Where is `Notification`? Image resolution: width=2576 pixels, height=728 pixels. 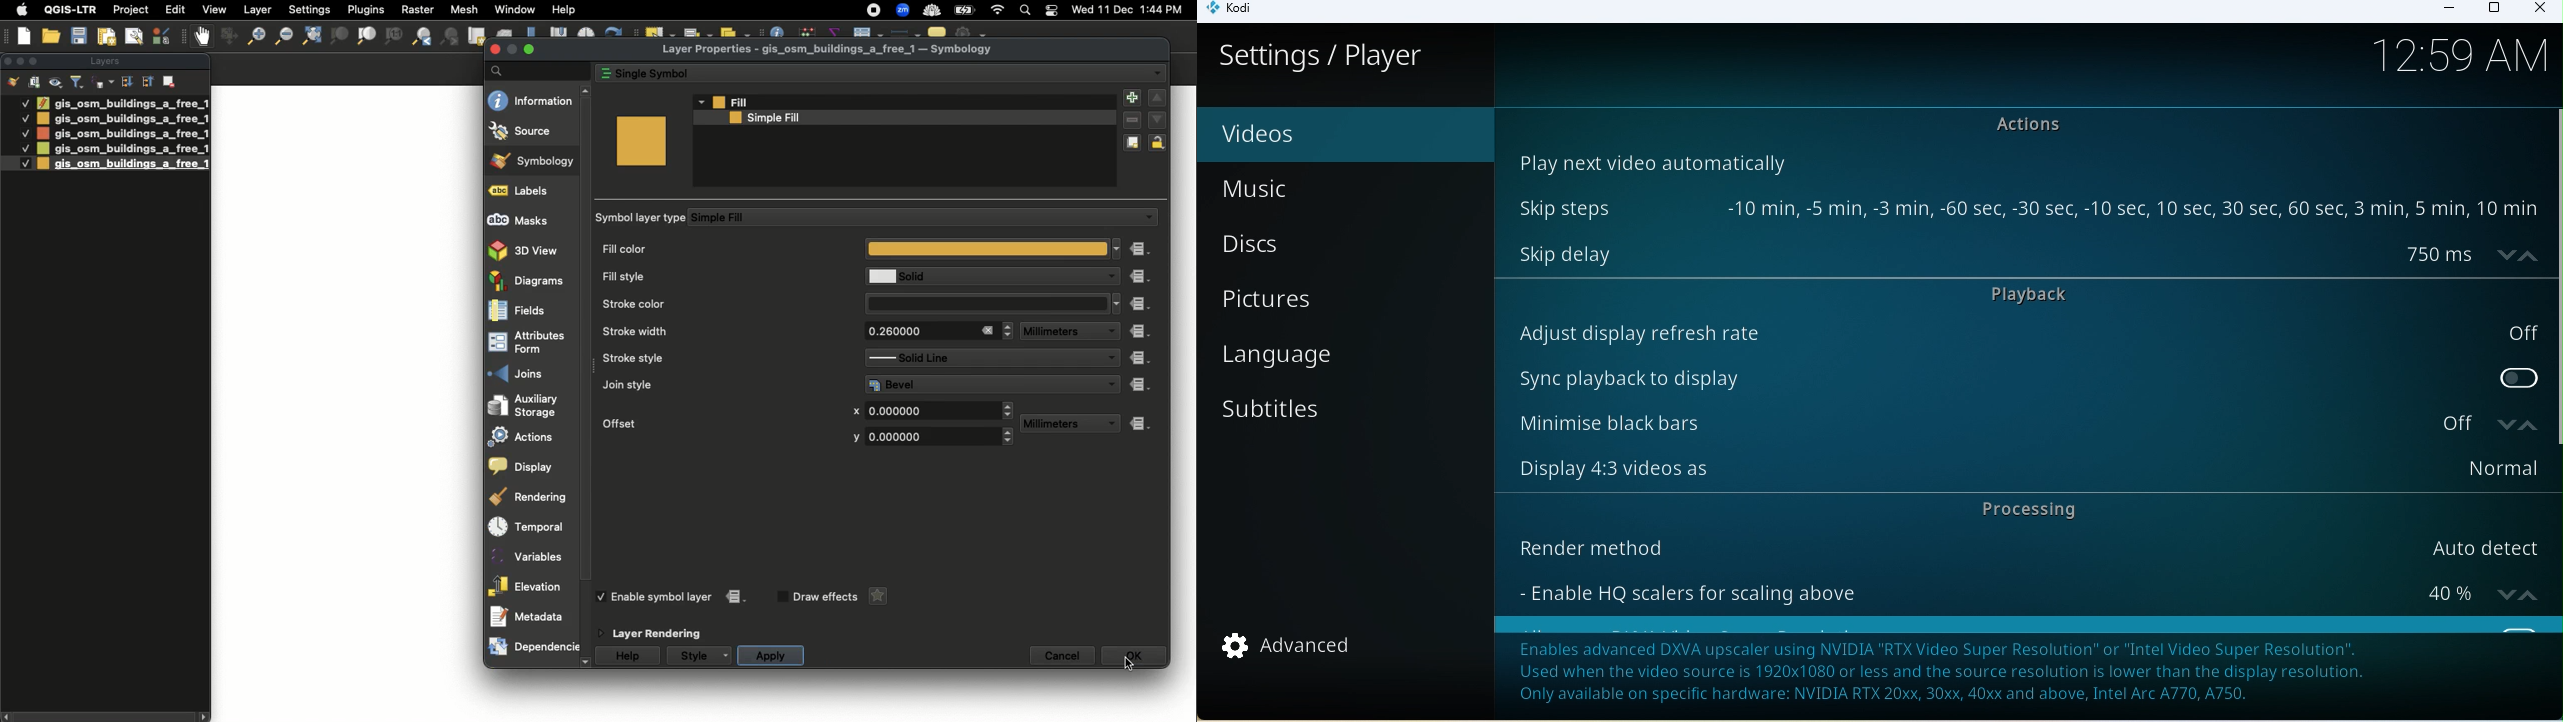
Notification is located at coordinates (1050, 11).